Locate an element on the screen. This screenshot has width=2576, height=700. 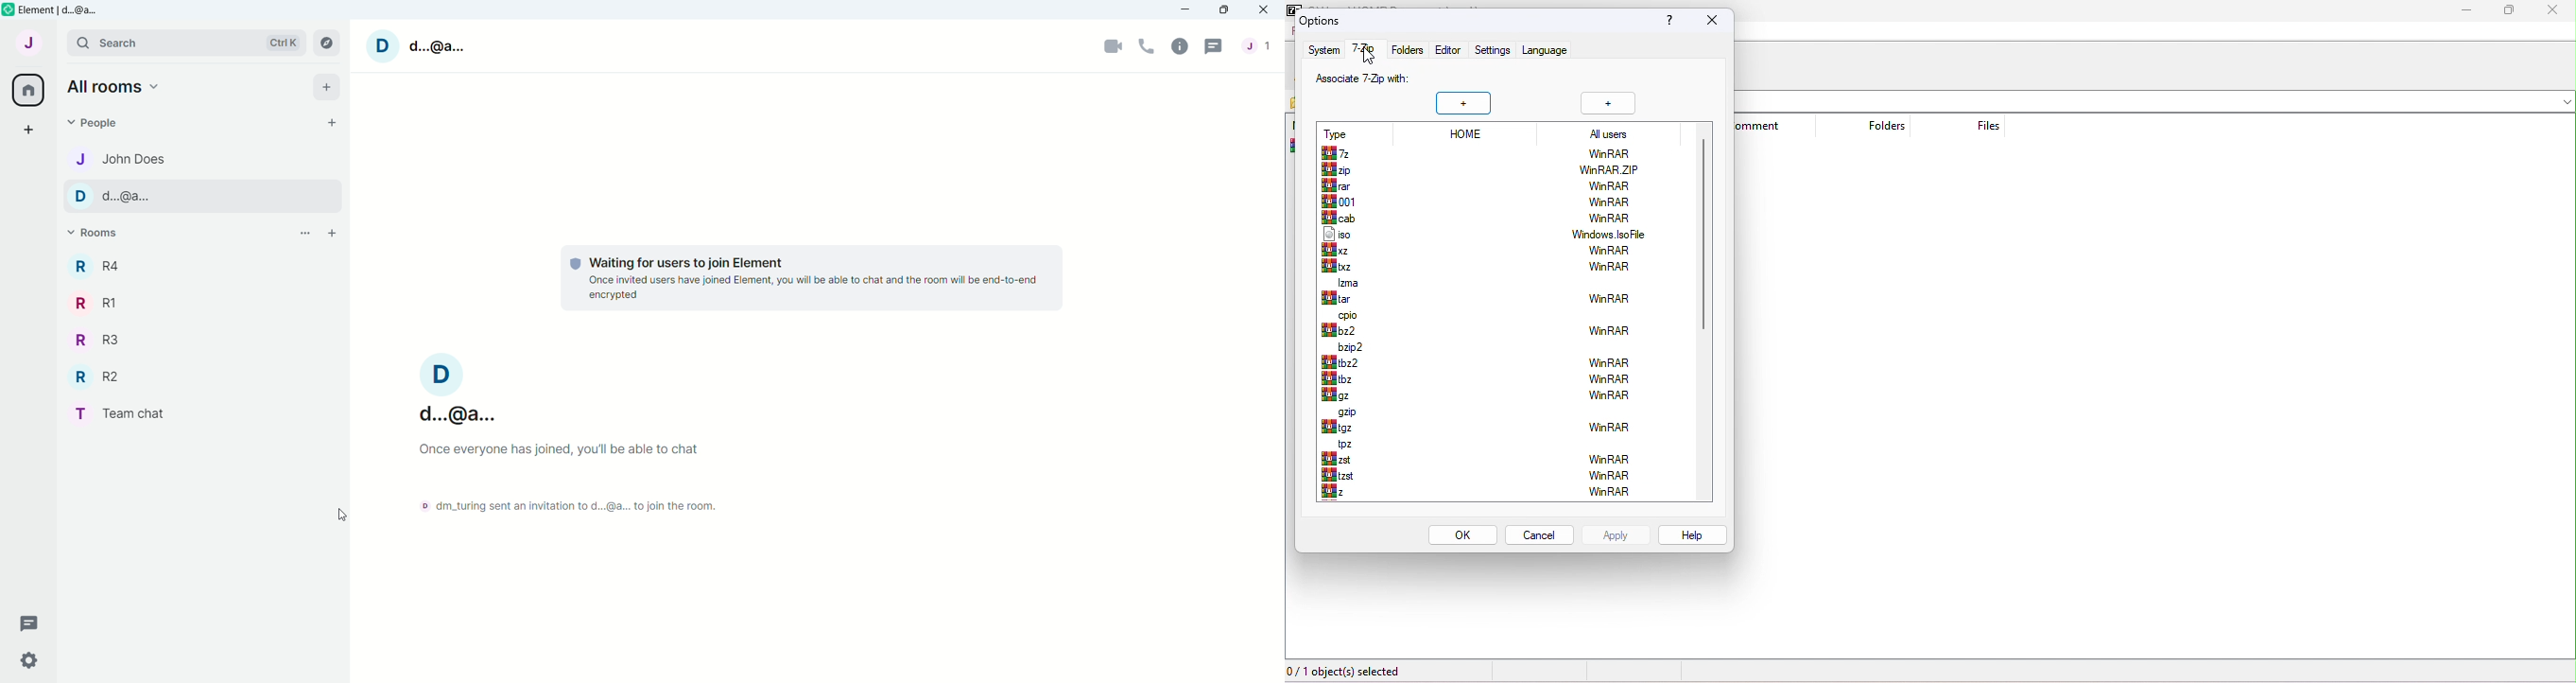
winRAR is located at coordinates (1615, 153).